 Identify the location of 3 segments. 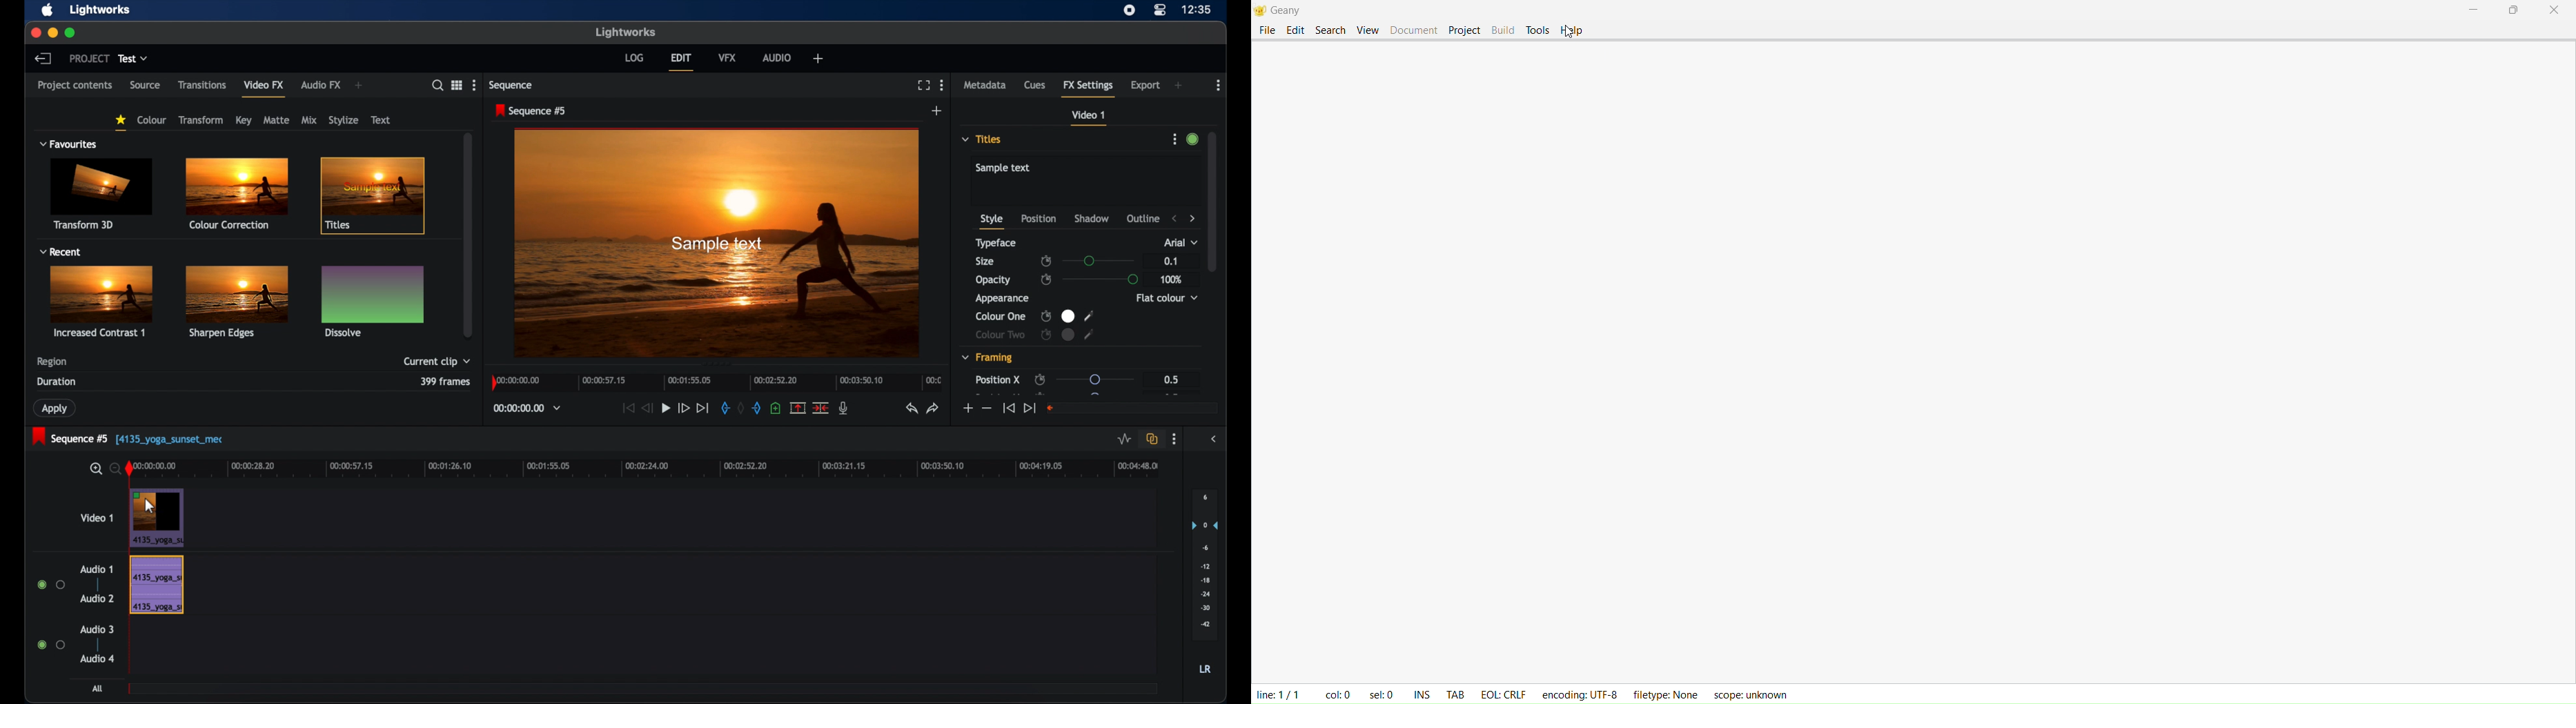
(445, 381).